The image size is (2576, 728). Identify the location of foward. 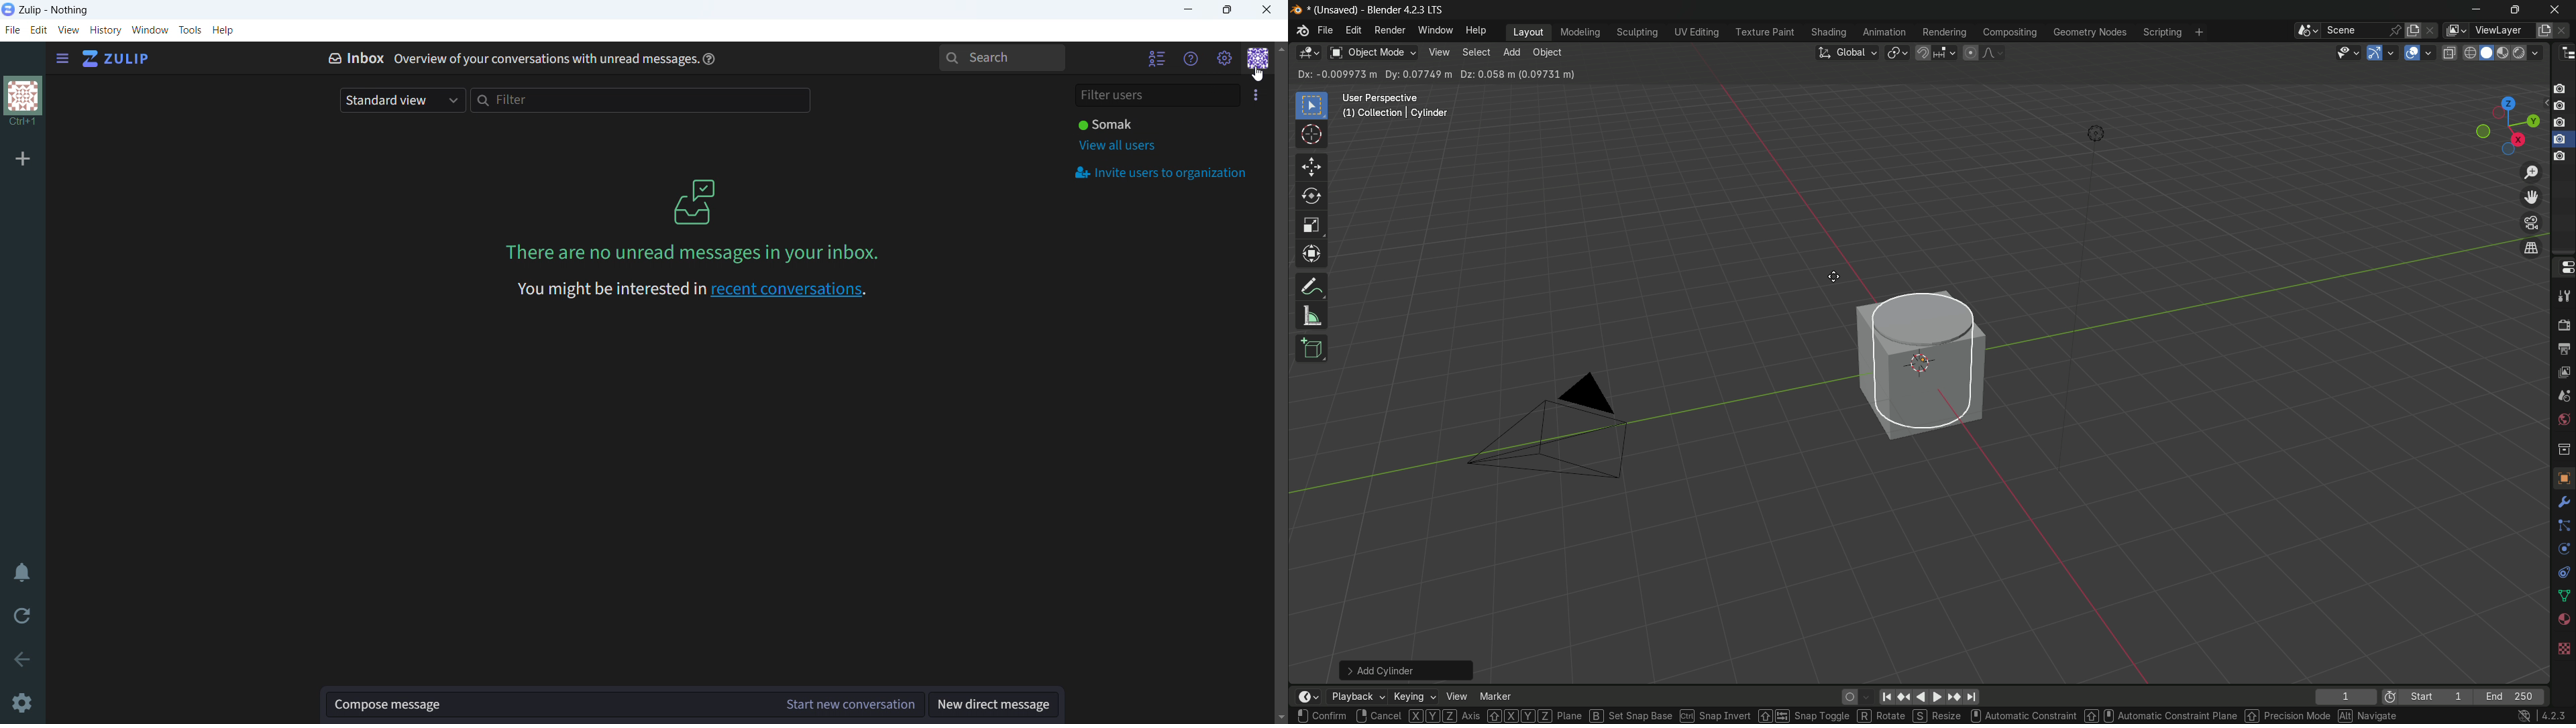
(1937, 697).